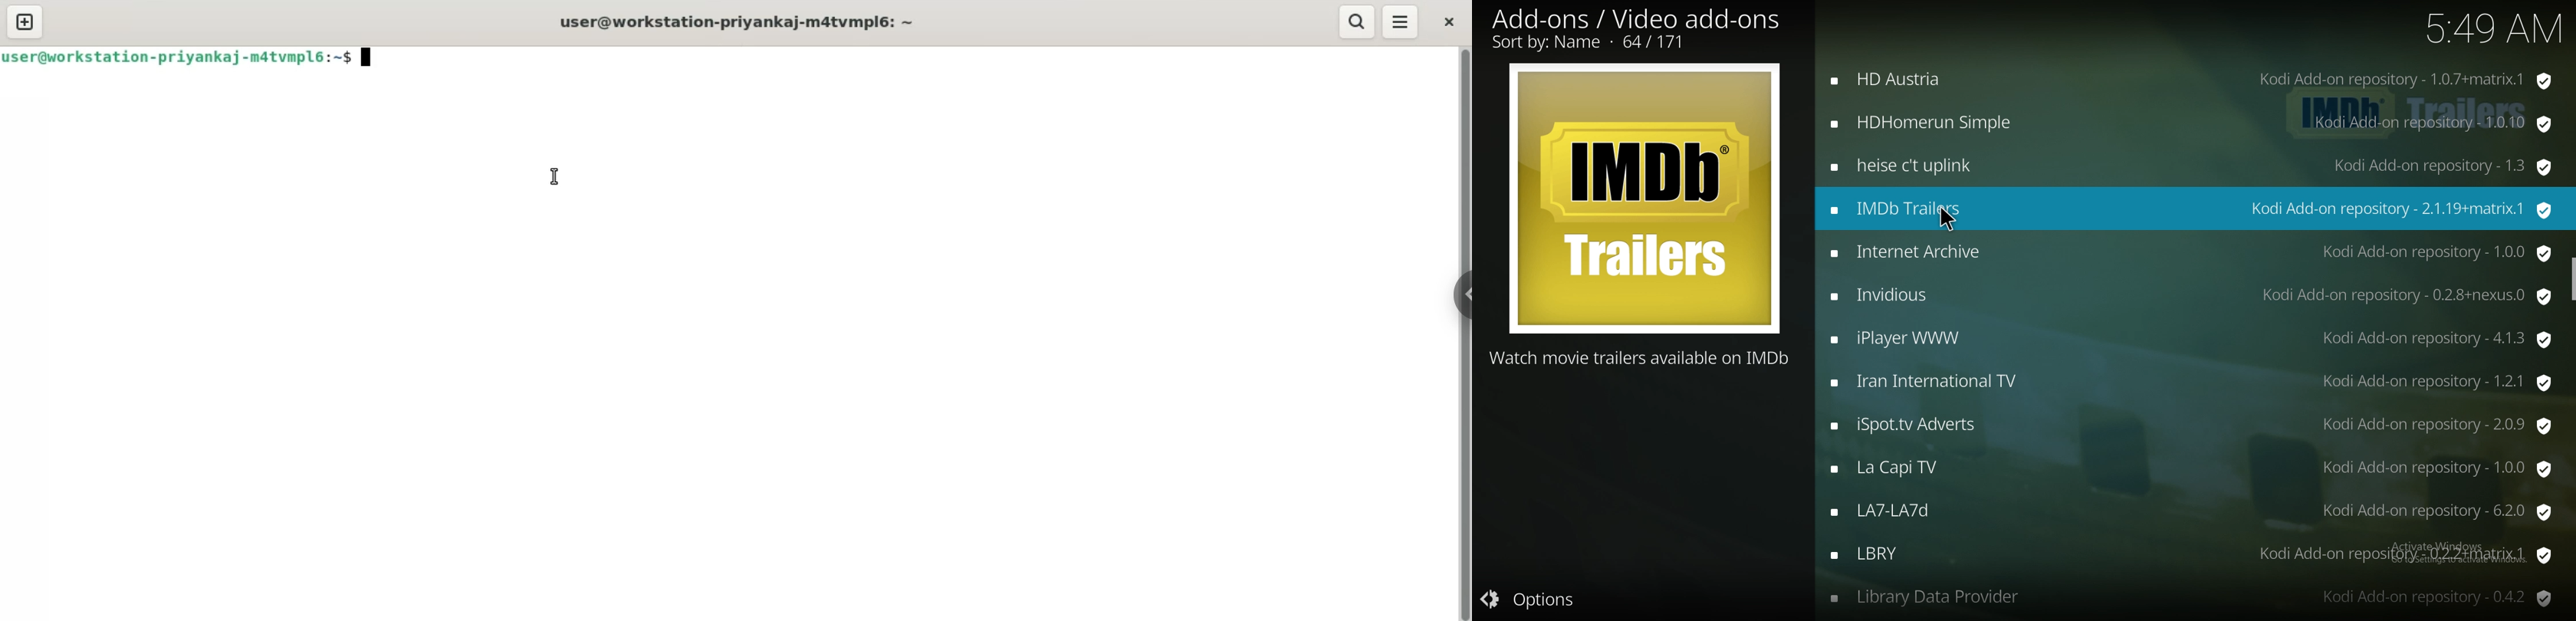  Describe the element at coordinates (2194, 208) in the screenshot. I see `add on` at that location.